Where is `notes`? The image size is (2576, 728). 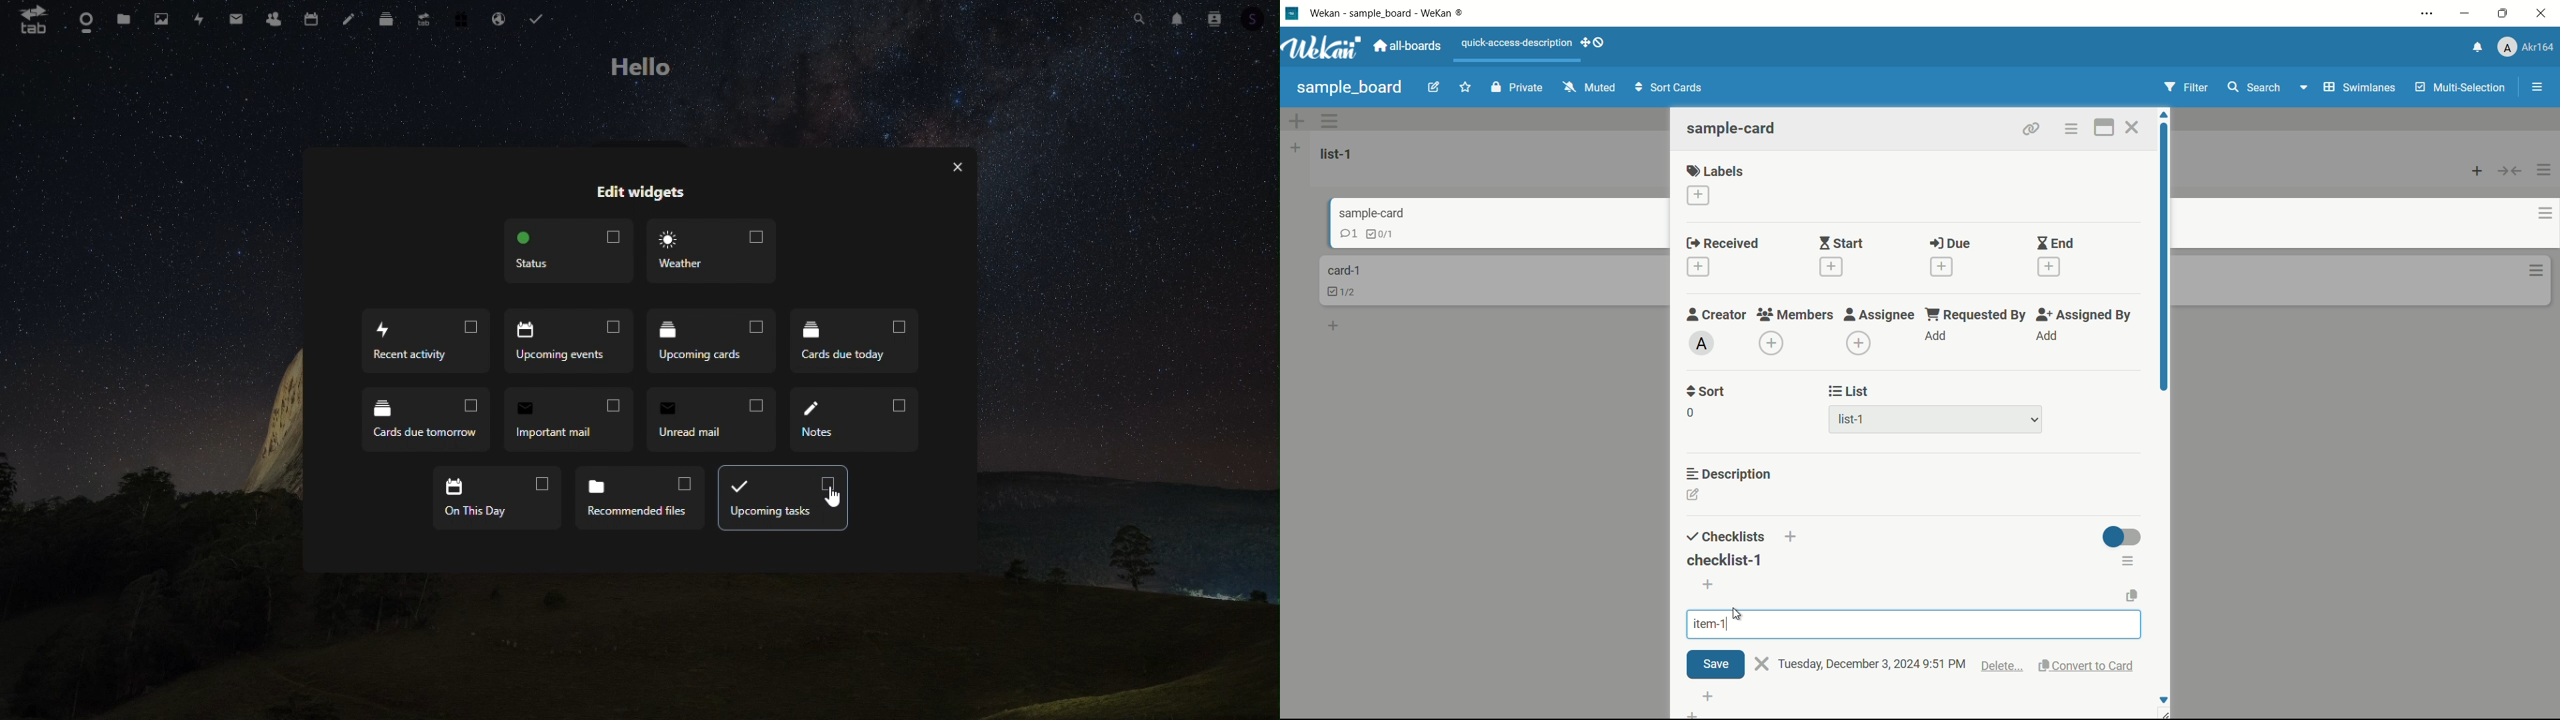 notes is located at coordinates (853, 418).